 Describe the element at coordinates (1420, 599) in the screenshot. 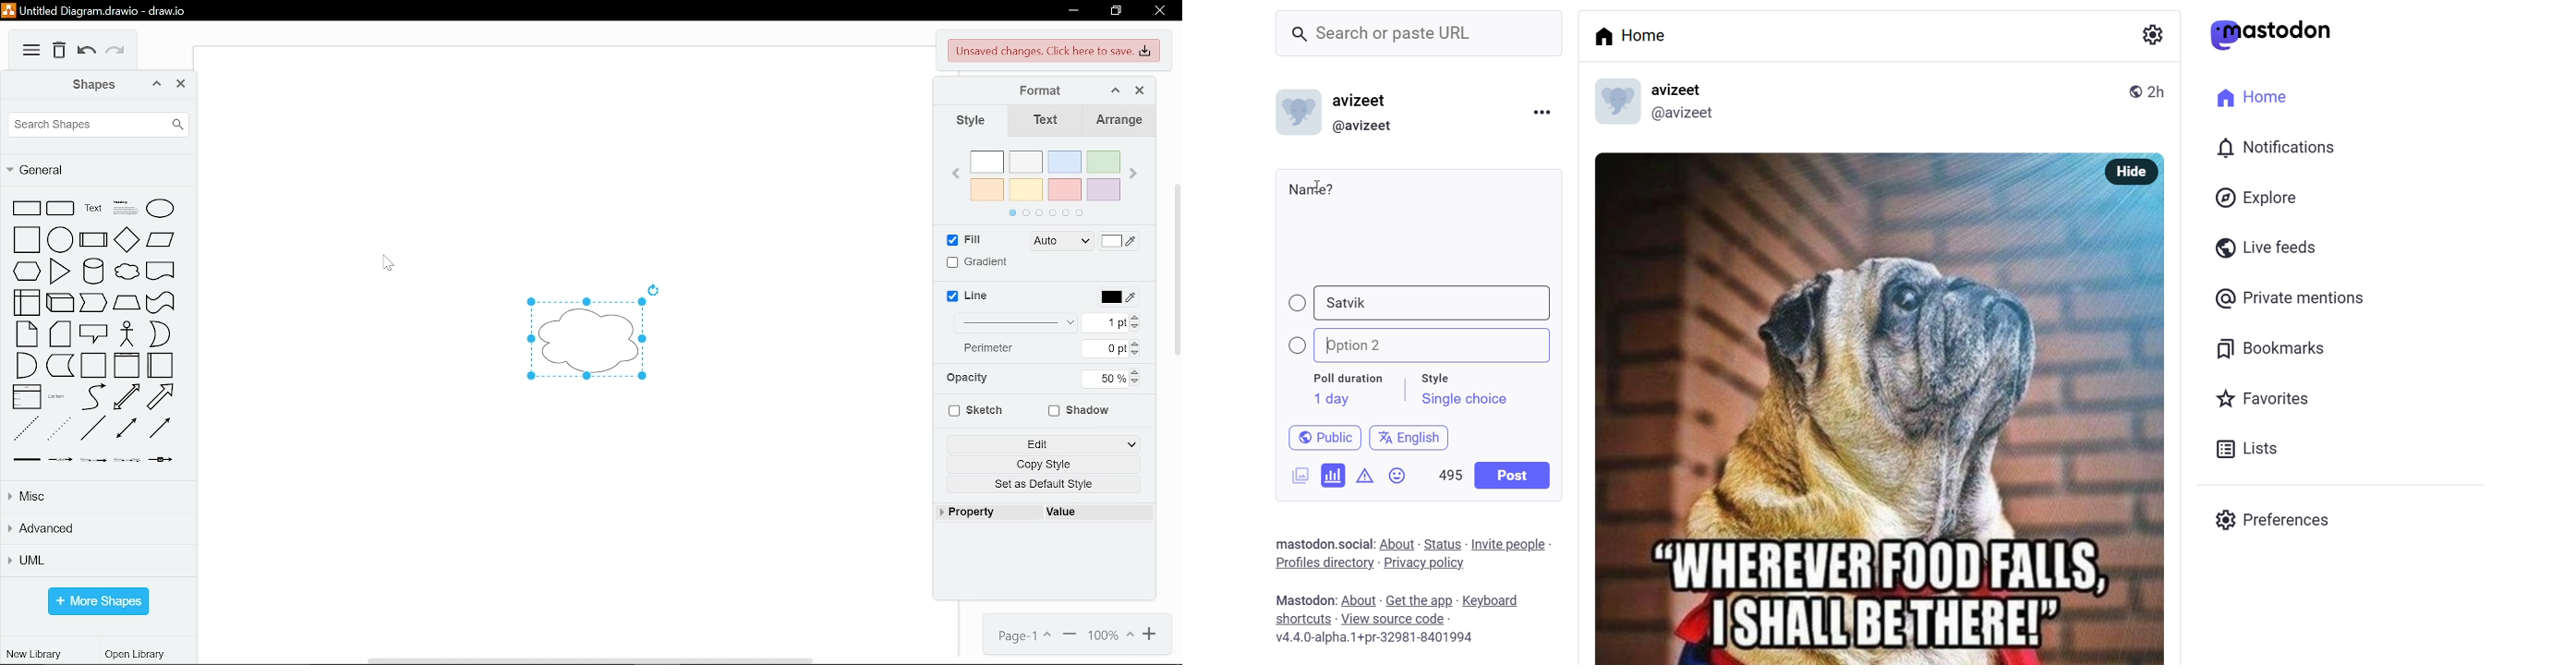

I see `get the app` at that location.